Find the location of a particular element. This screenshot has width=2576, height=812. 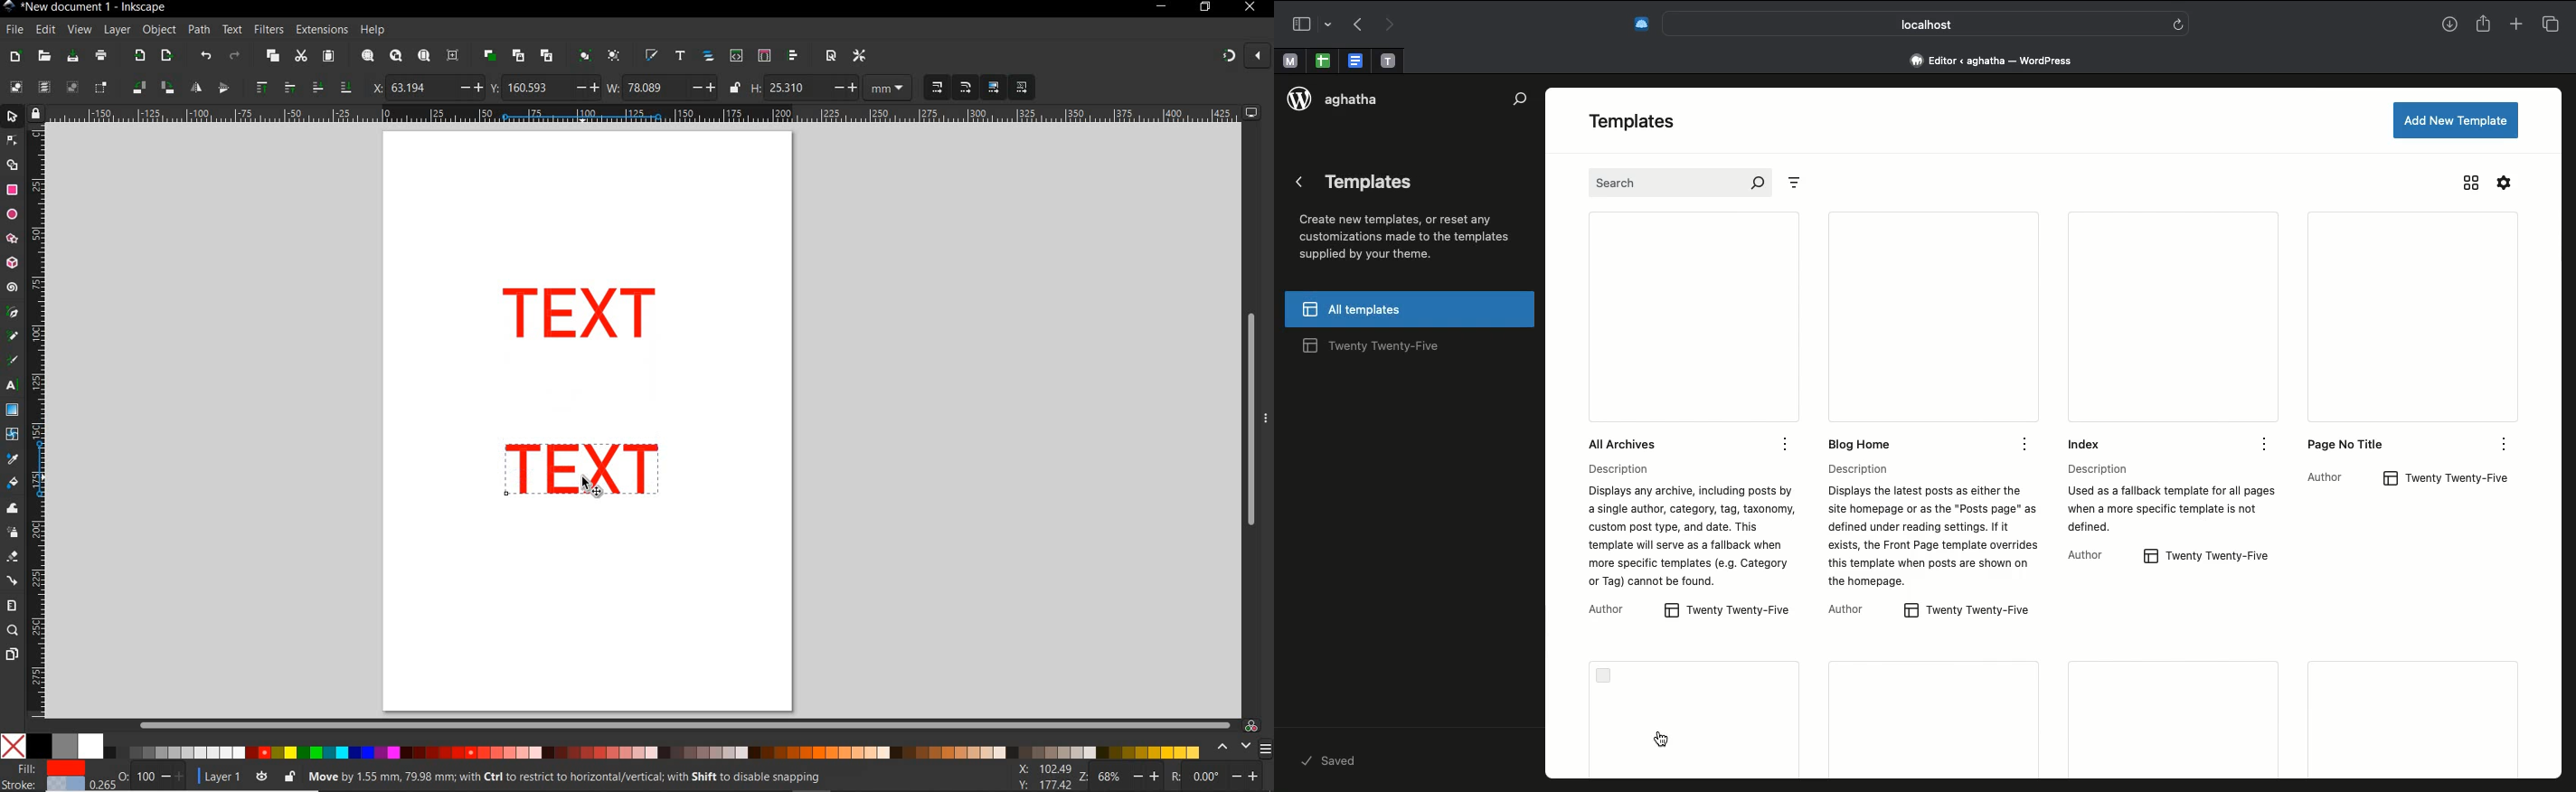

3d box tool is located at coordinates (14, 262).